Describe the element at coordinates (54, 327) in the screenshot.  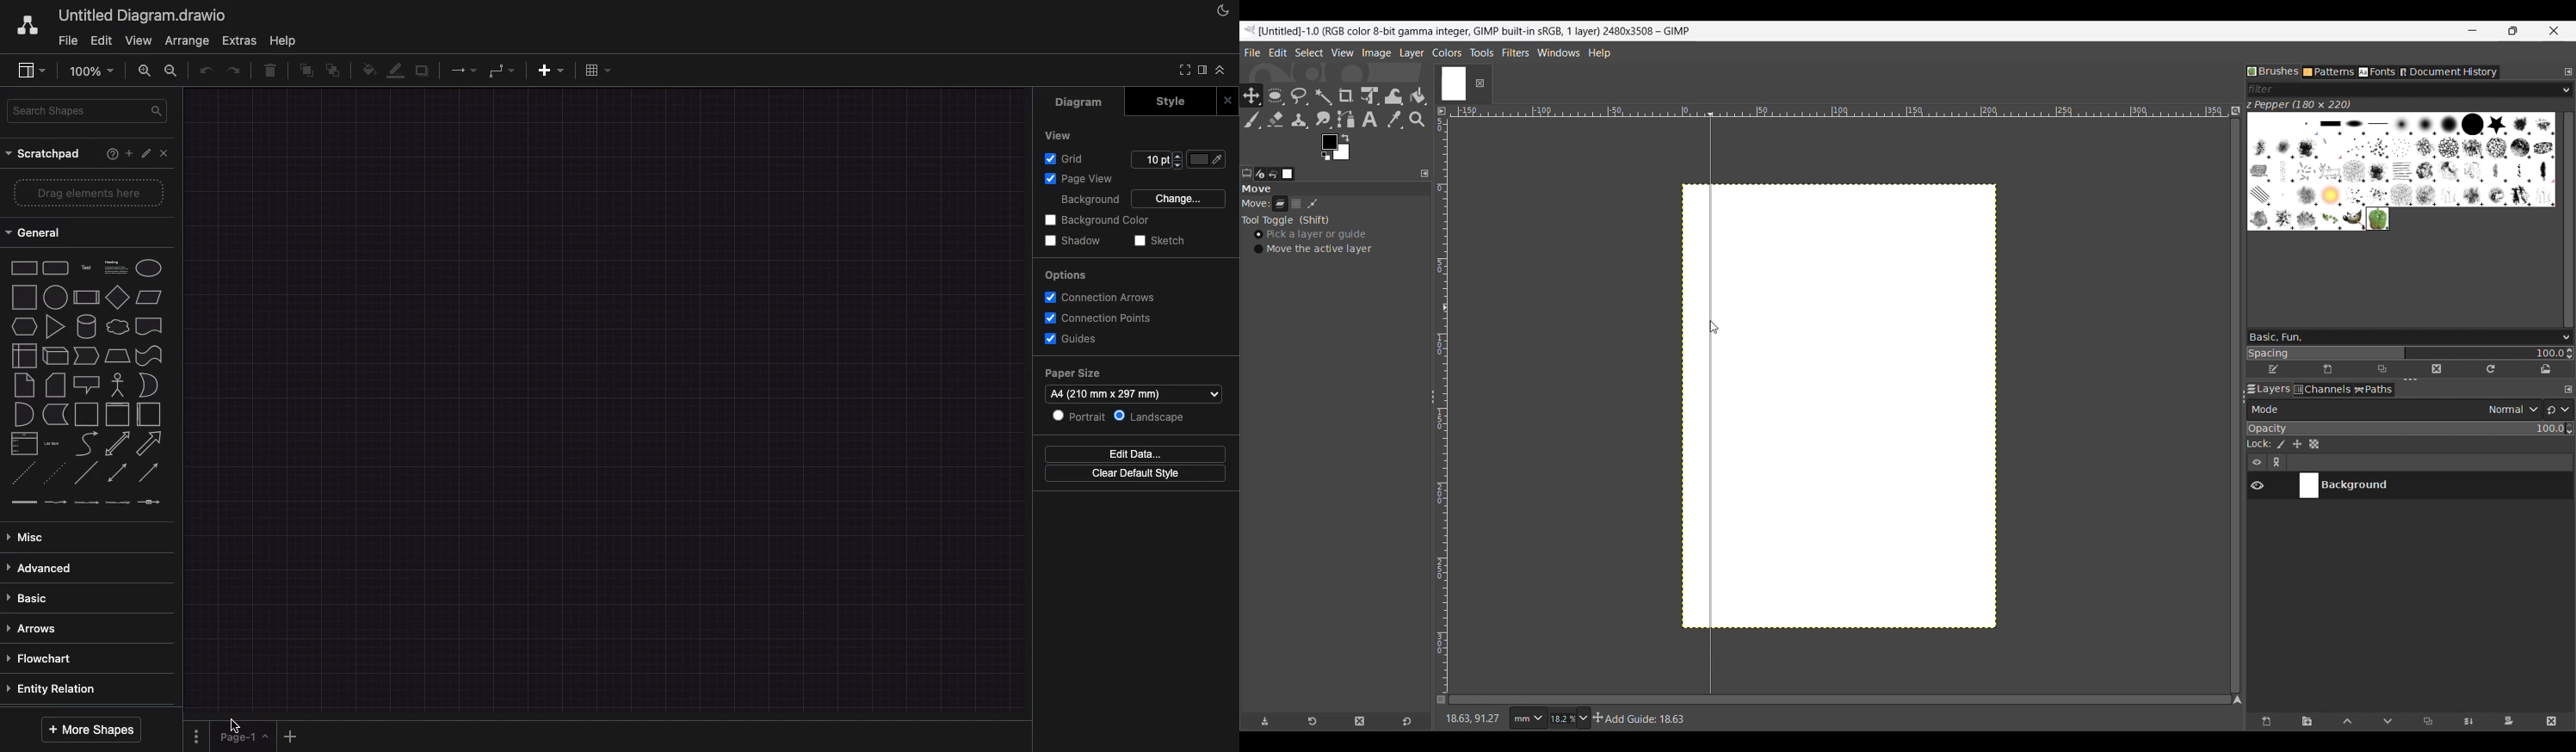
I see `triangle` at that location.